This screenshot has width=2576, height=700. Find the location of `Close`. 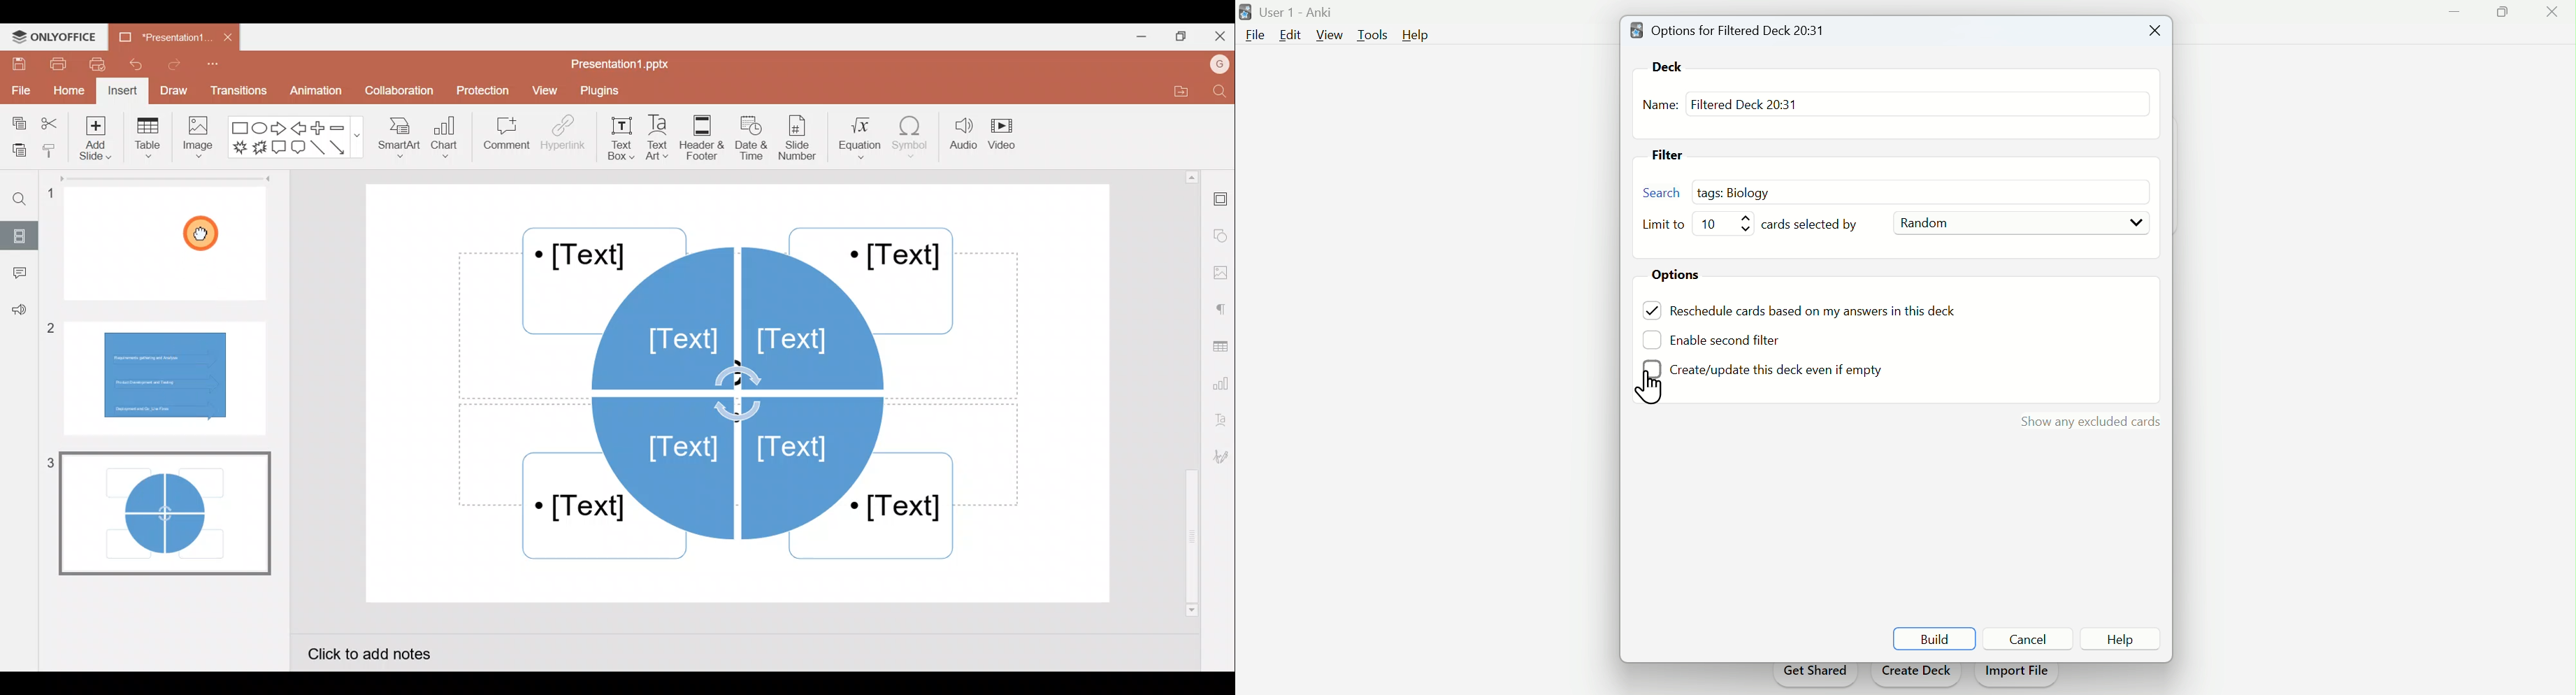

Close is located at coordinates (2549, 15).